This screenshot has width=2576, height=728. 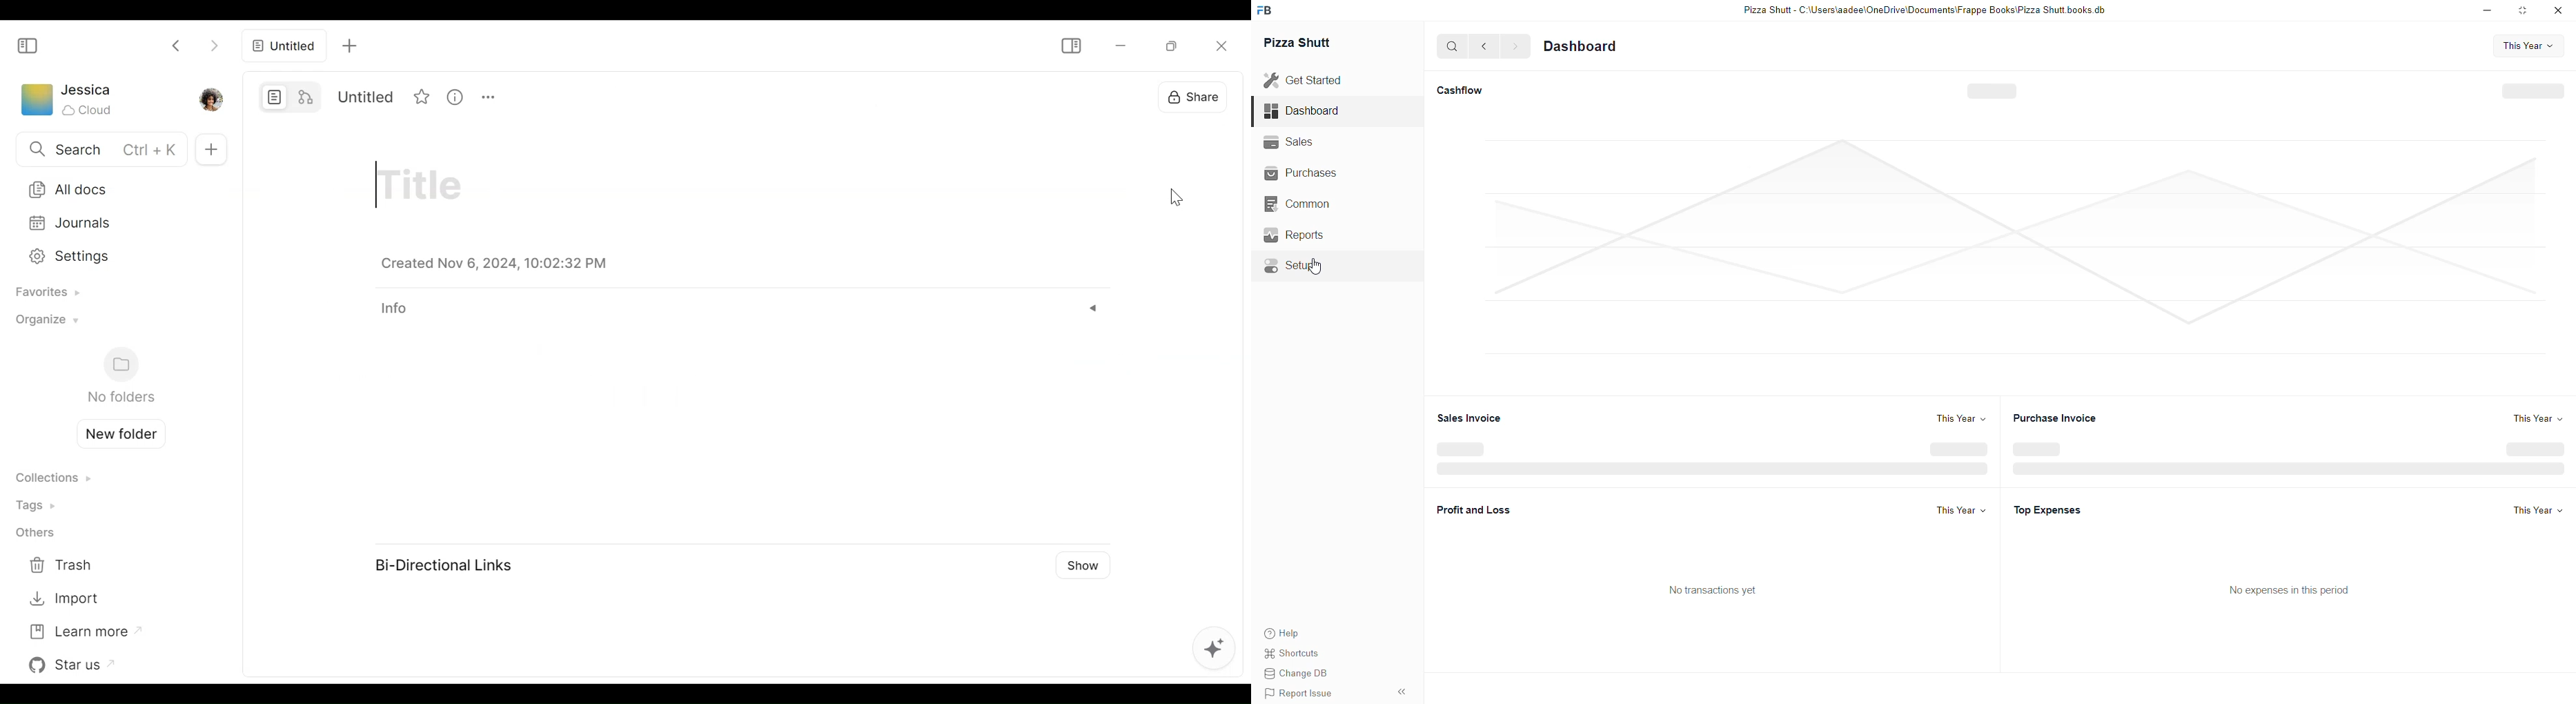 I want to click on Username, so click(x=87, y=91).